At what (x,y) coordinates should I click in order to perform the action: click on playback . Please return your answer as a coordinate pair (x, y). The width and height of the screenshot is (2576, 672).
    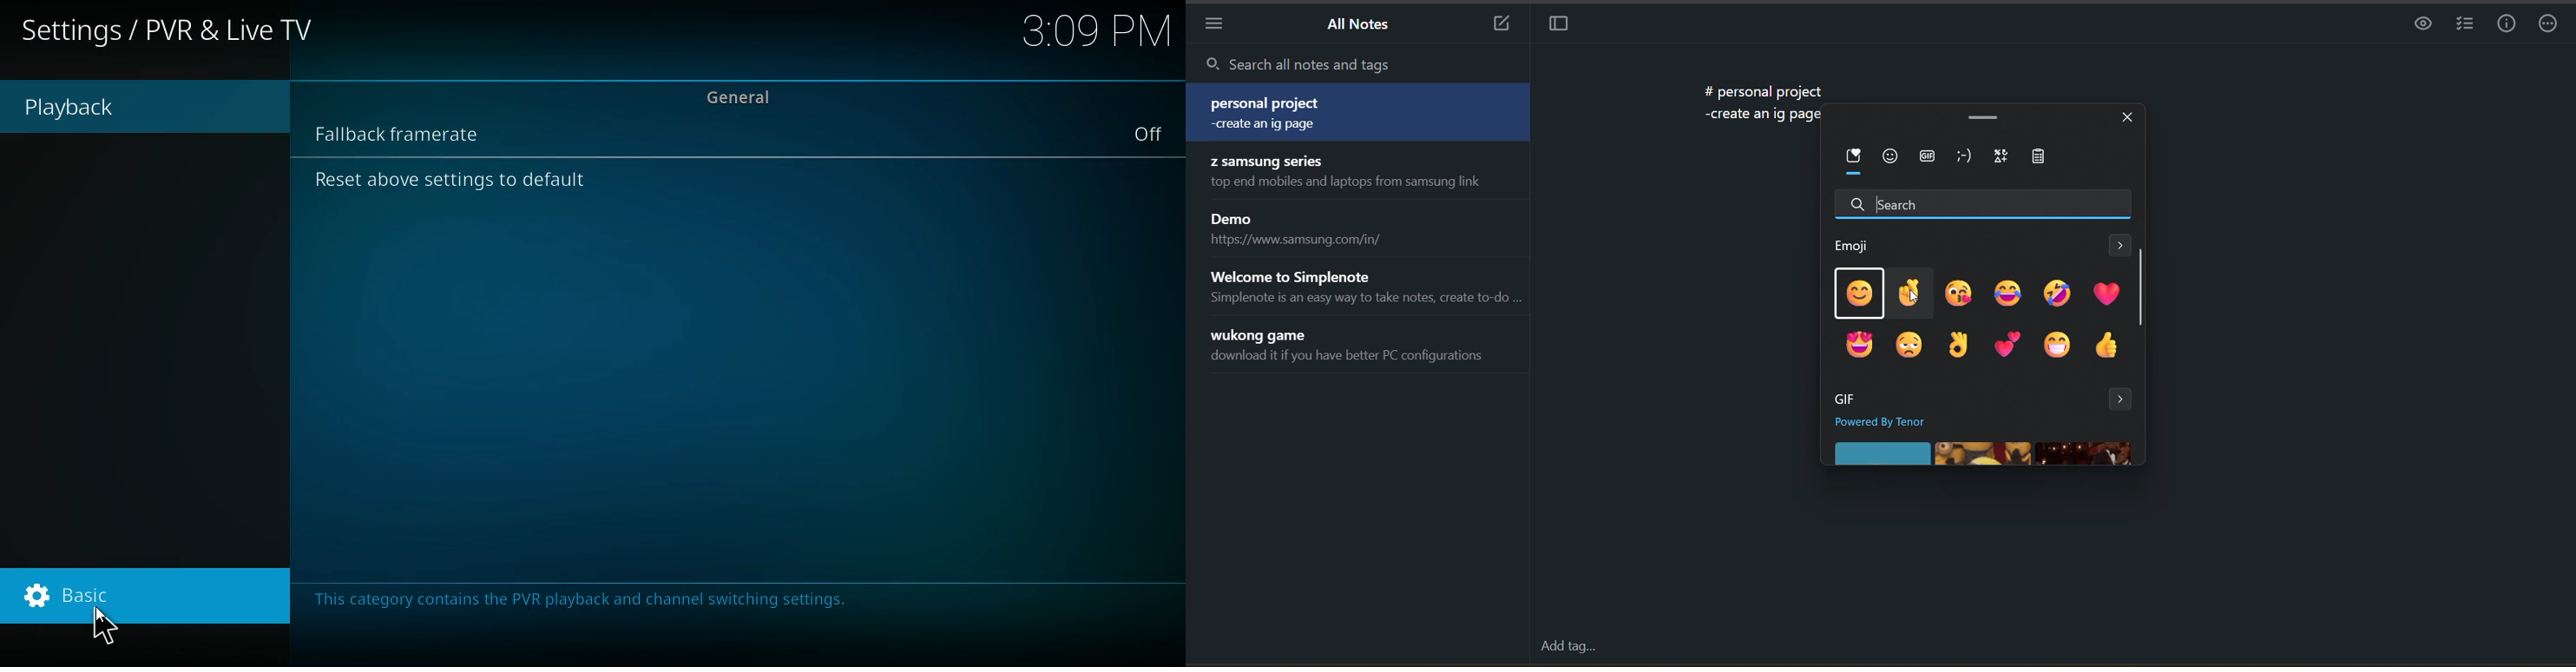
    Looking at the image, I should click on (115, 108).